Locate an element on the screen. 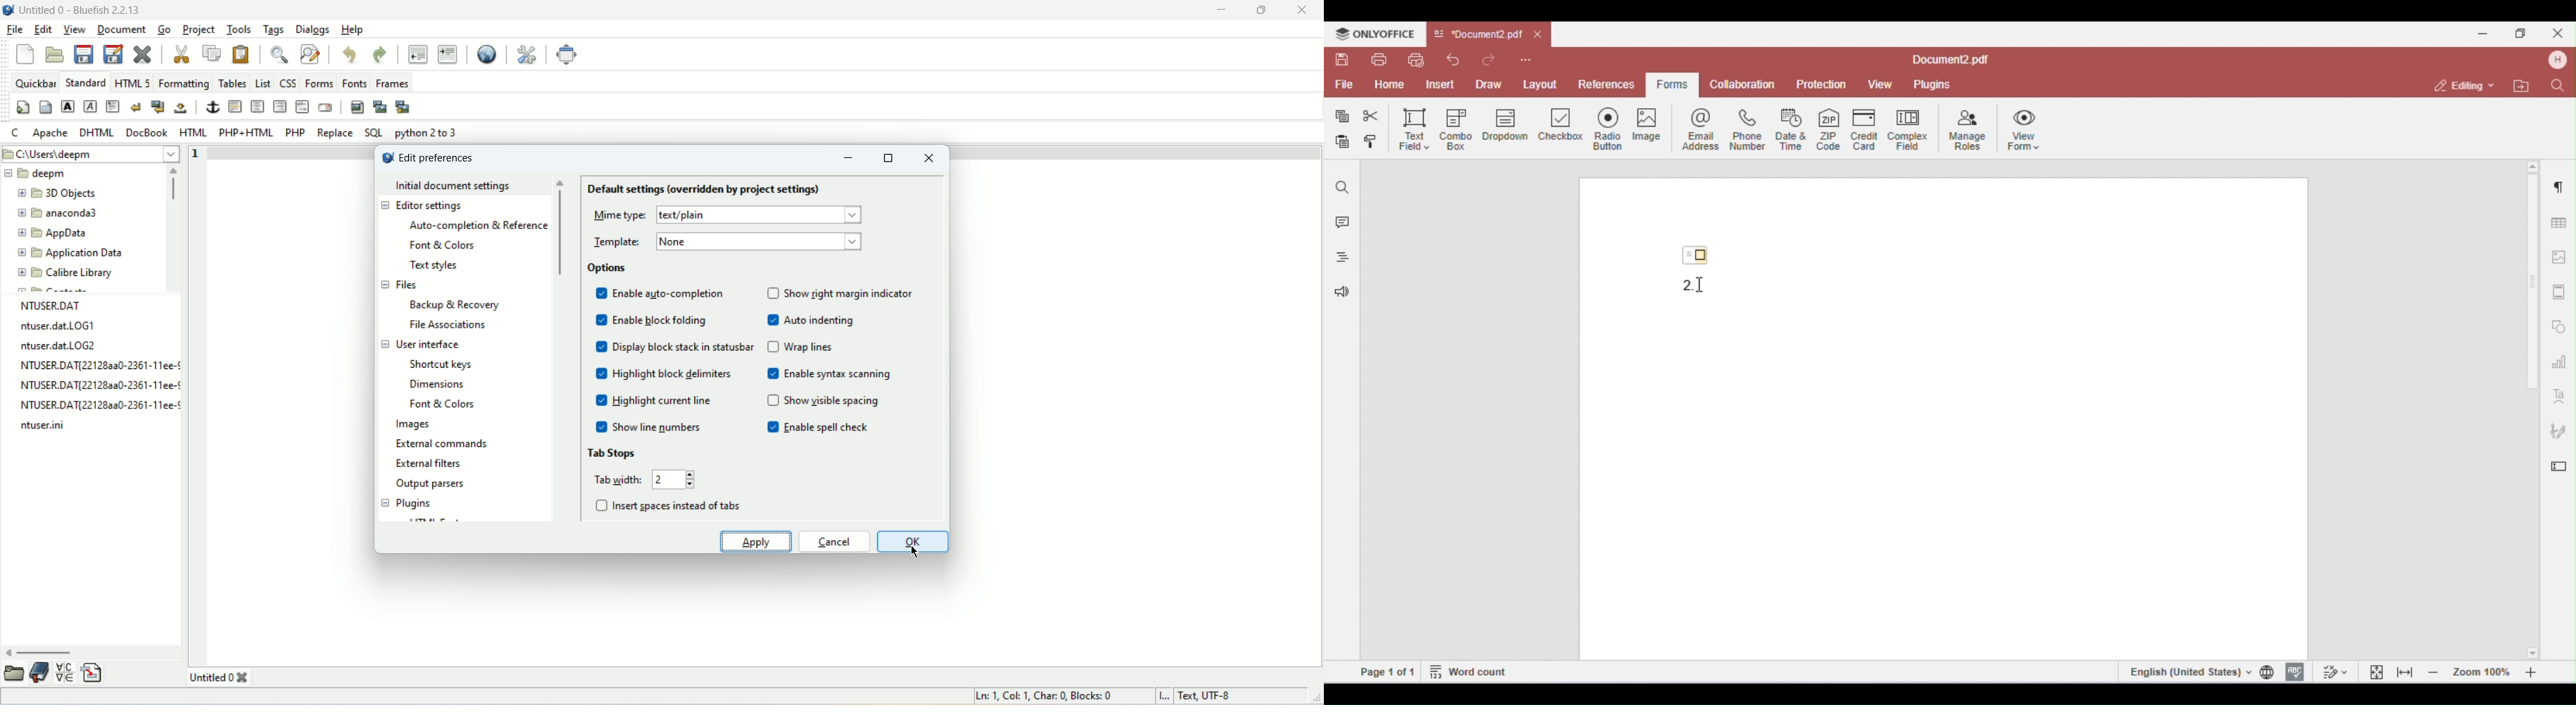 Image resolution: width=2576 pixels, height=728 pixels. tab storage is located at coordinates (613, 452).